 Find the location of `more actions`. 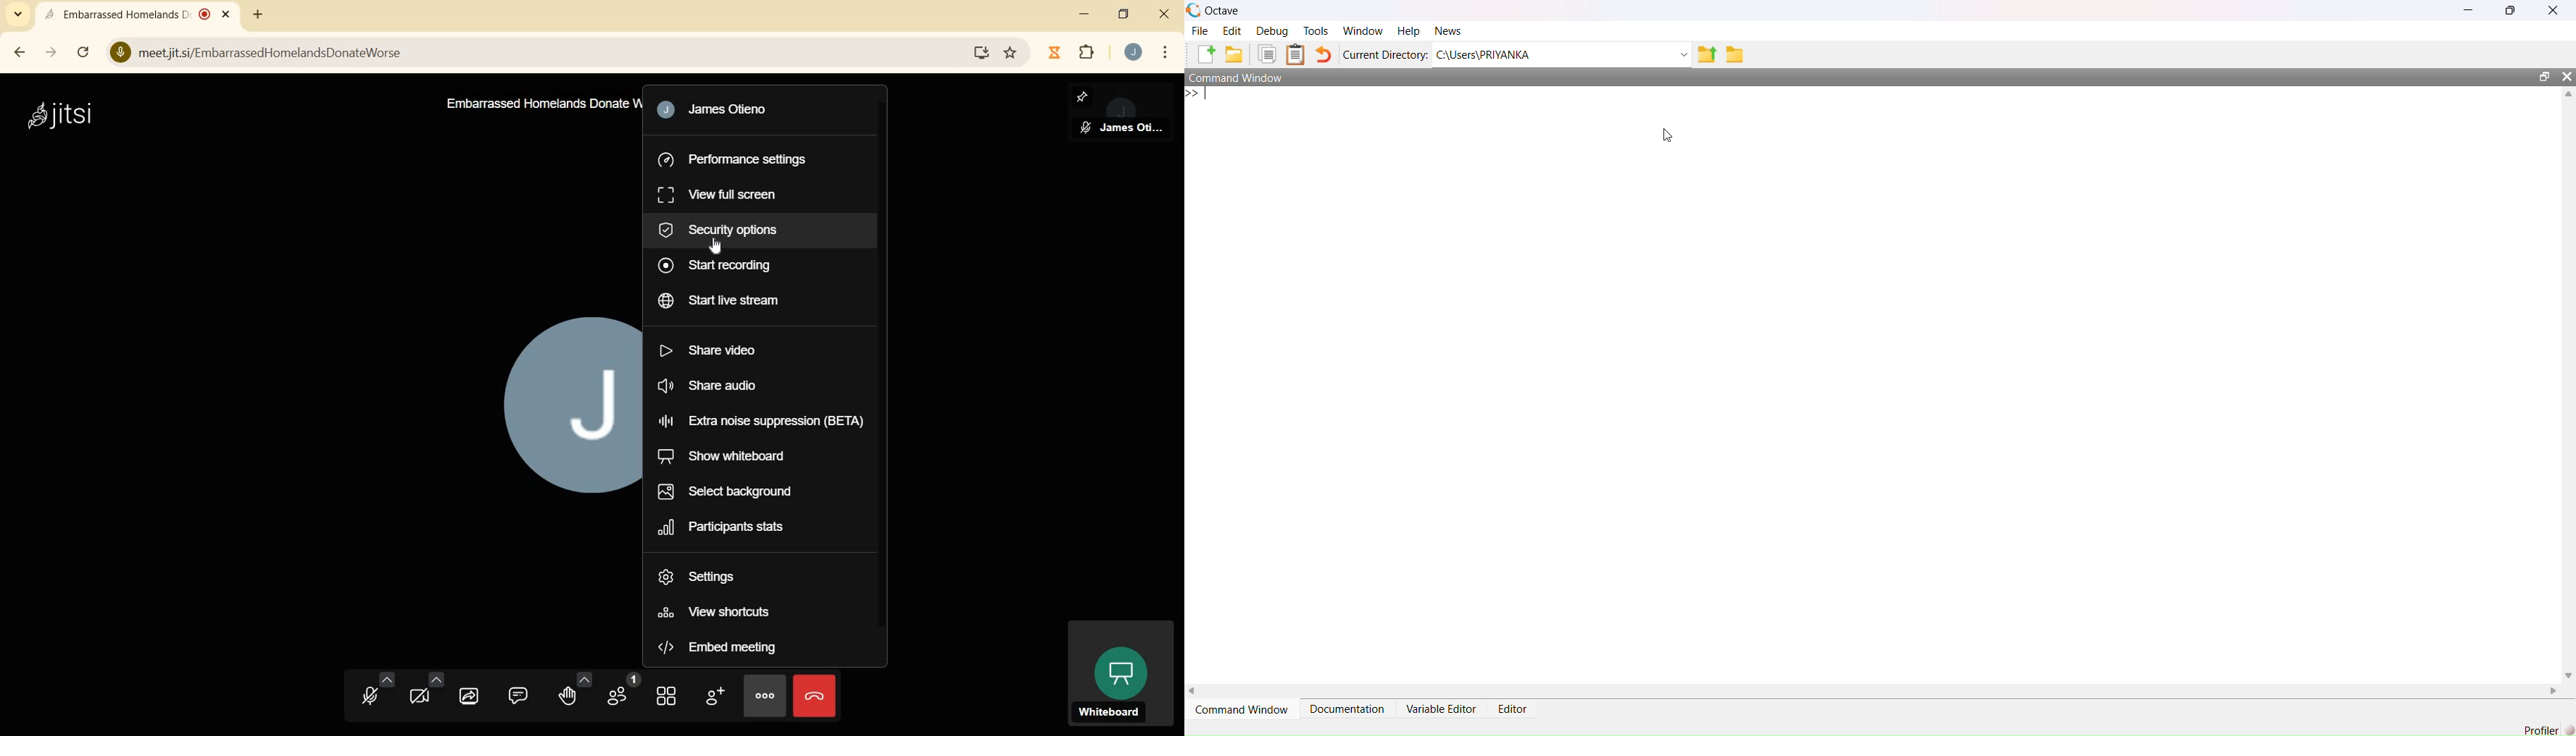

more actions is located at coordinates (765, 695).